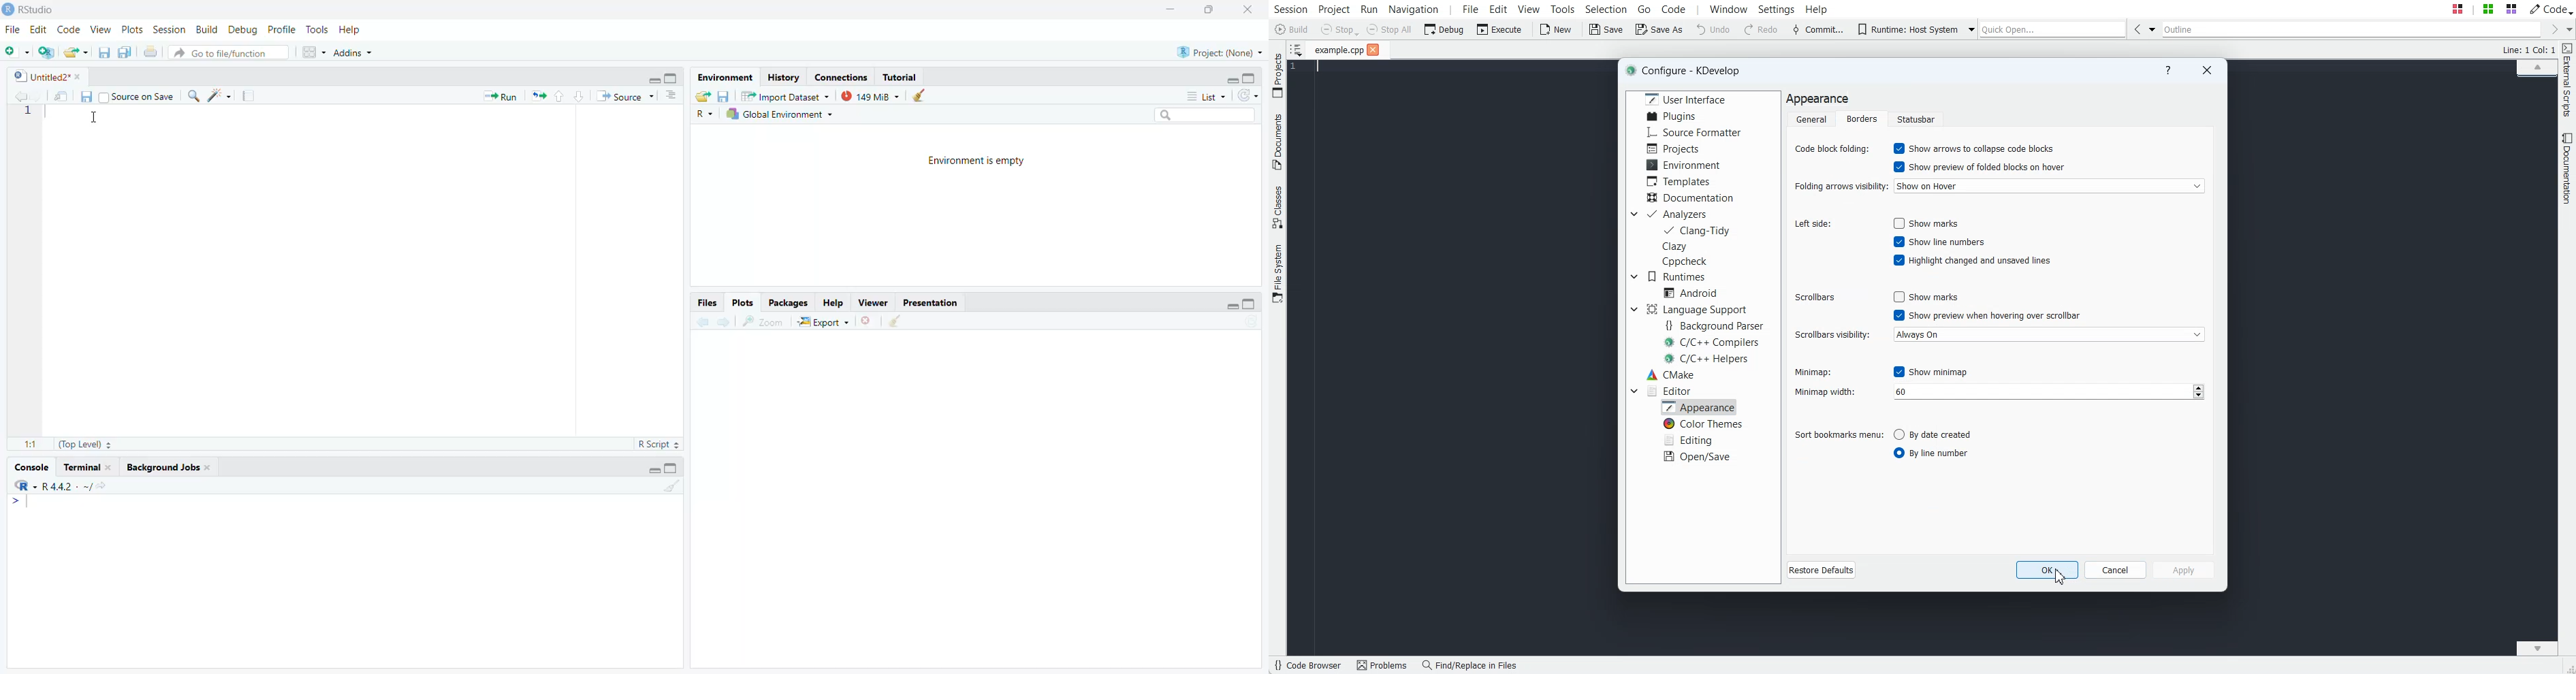  What do you see at coordinates (1220, 53) in the screenshot?
I see `Project (None)` at bounding box center [1220, 53].